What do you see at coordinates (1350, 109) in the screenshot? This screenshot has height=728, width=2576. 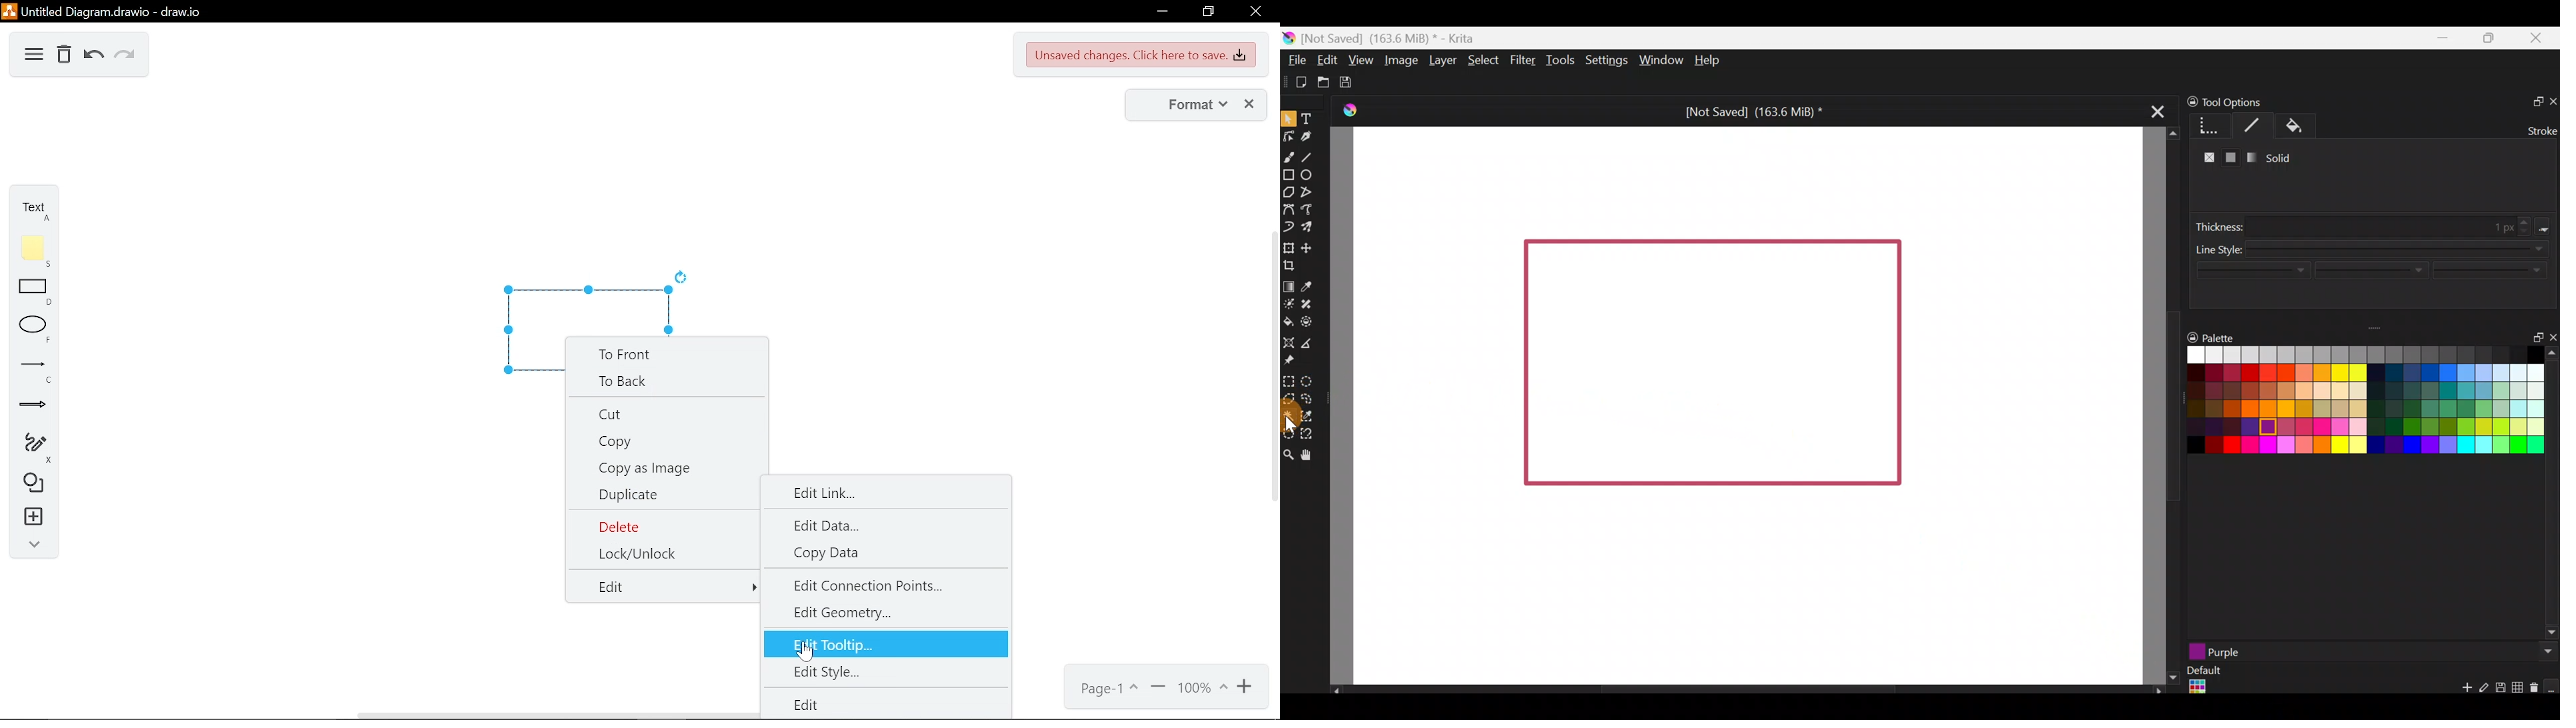 I see `Krita Logo` at bounding box center [1350, 109].